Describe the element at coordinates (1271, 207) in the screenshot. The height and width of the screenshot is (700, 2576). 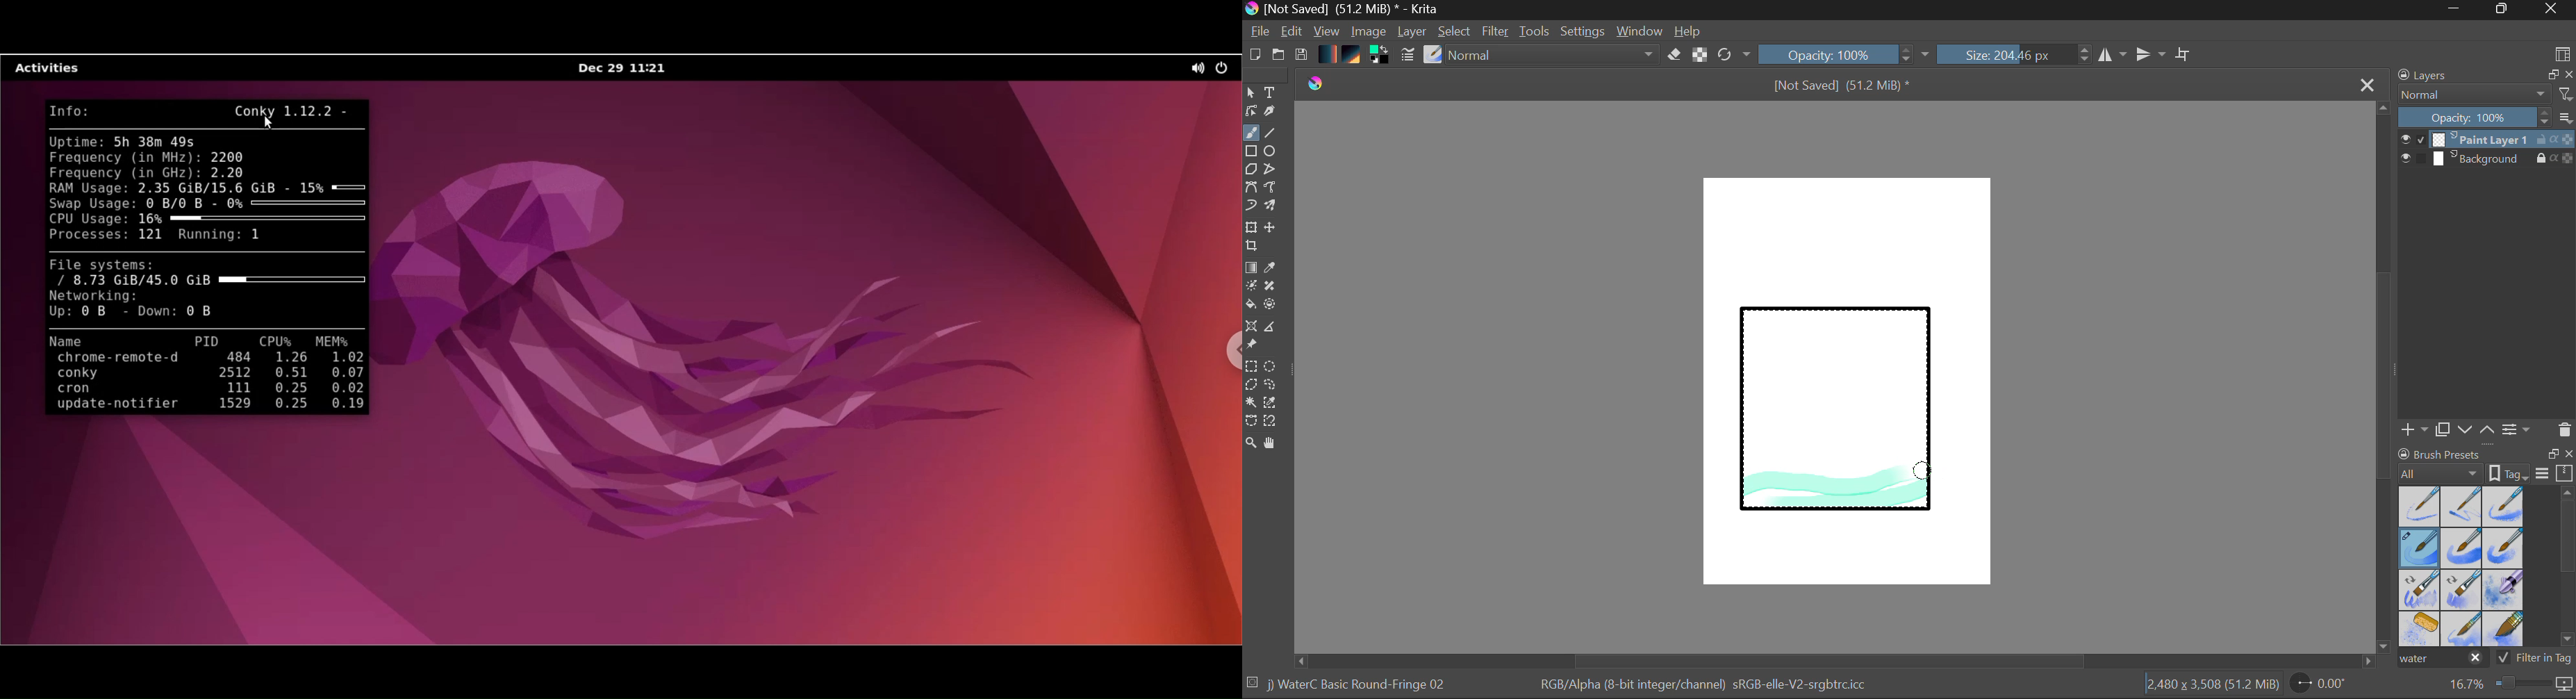
I see `Multibrush Tool` at that location.